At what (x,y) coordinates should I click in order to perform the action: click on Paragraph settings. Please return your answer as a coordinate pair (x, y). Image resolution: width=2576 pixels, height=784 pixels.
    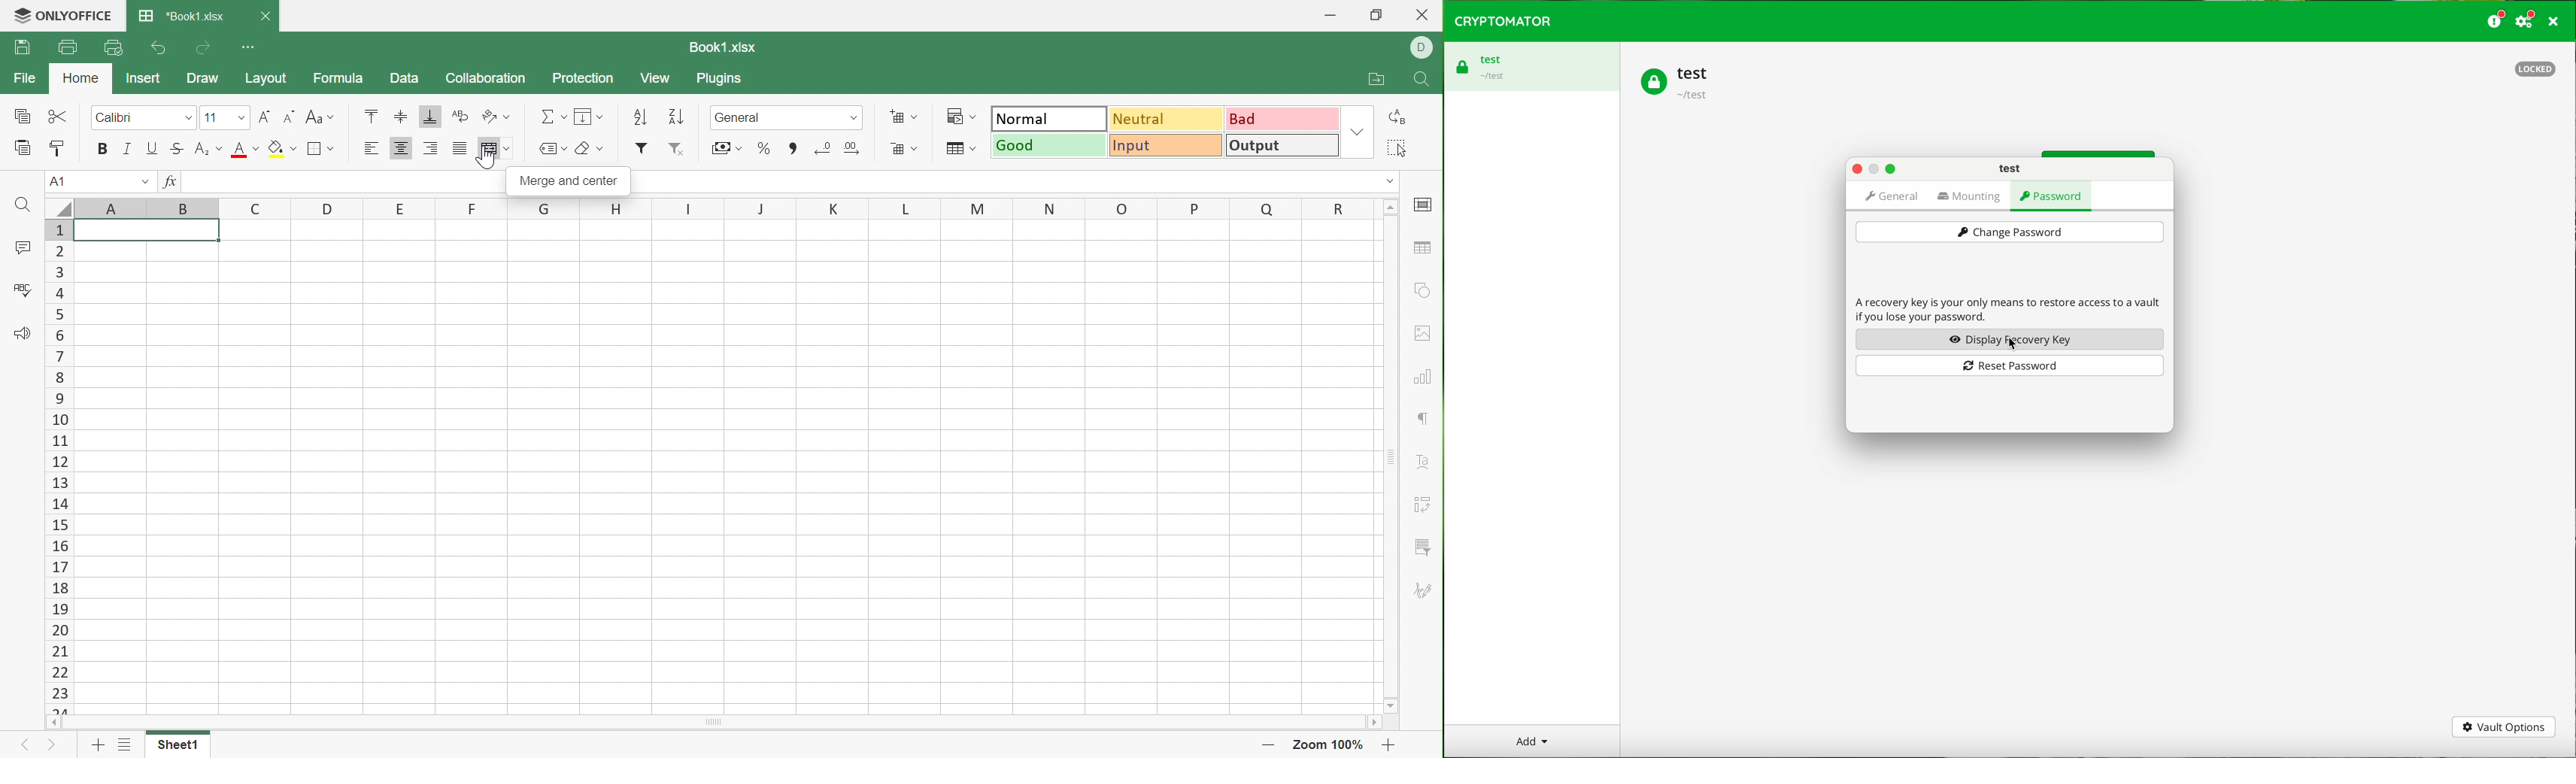
    Looking at the image, I should click on (1425, 419).